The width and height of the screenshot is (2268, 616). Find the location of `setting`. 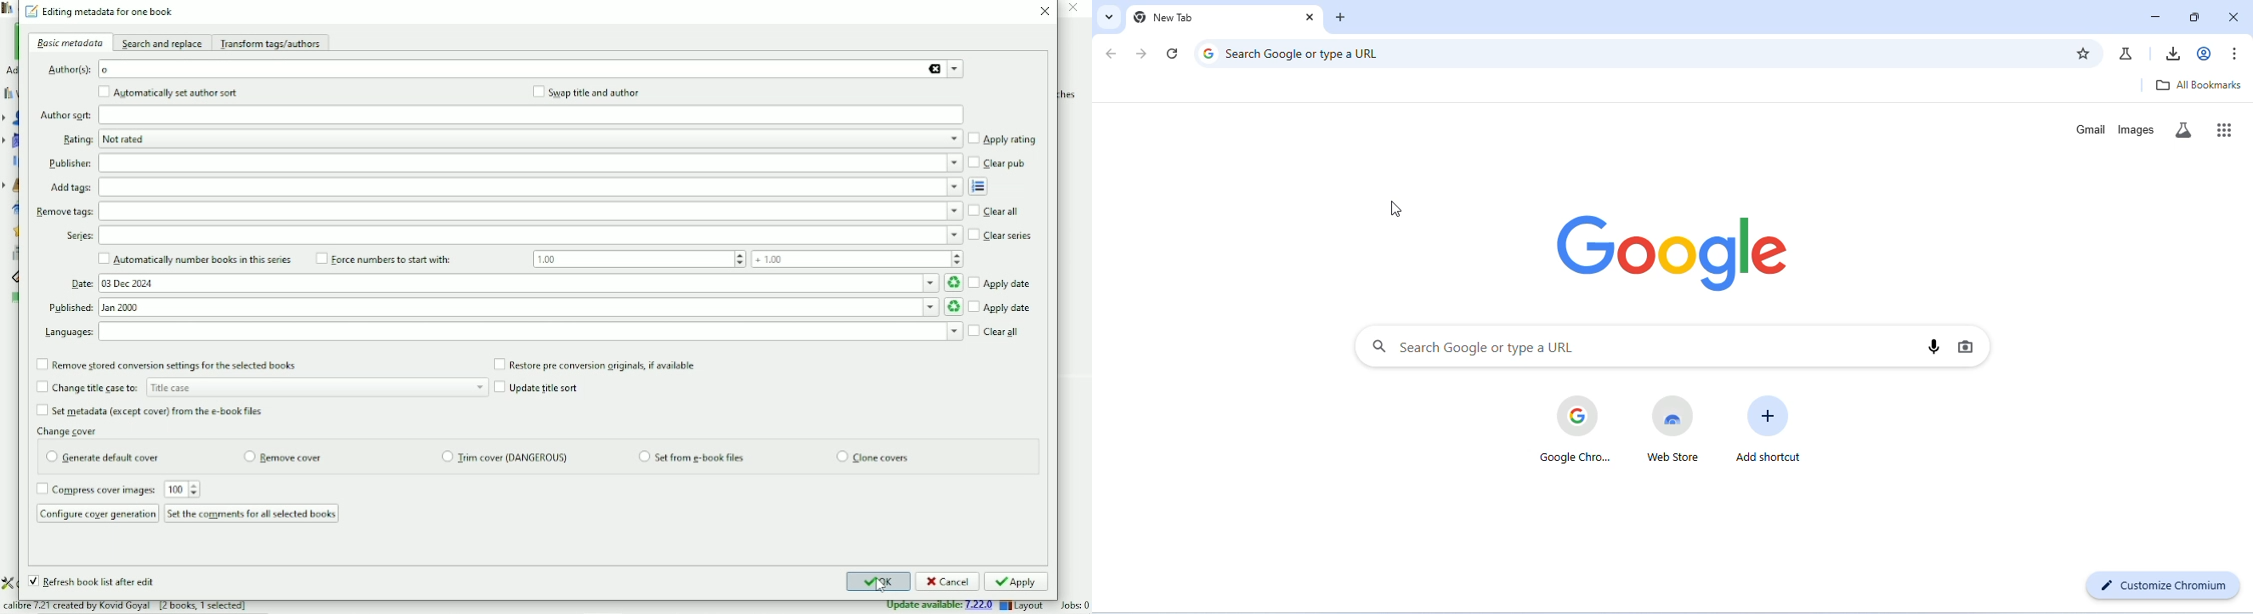

setting is located at coordinates (7, 585).